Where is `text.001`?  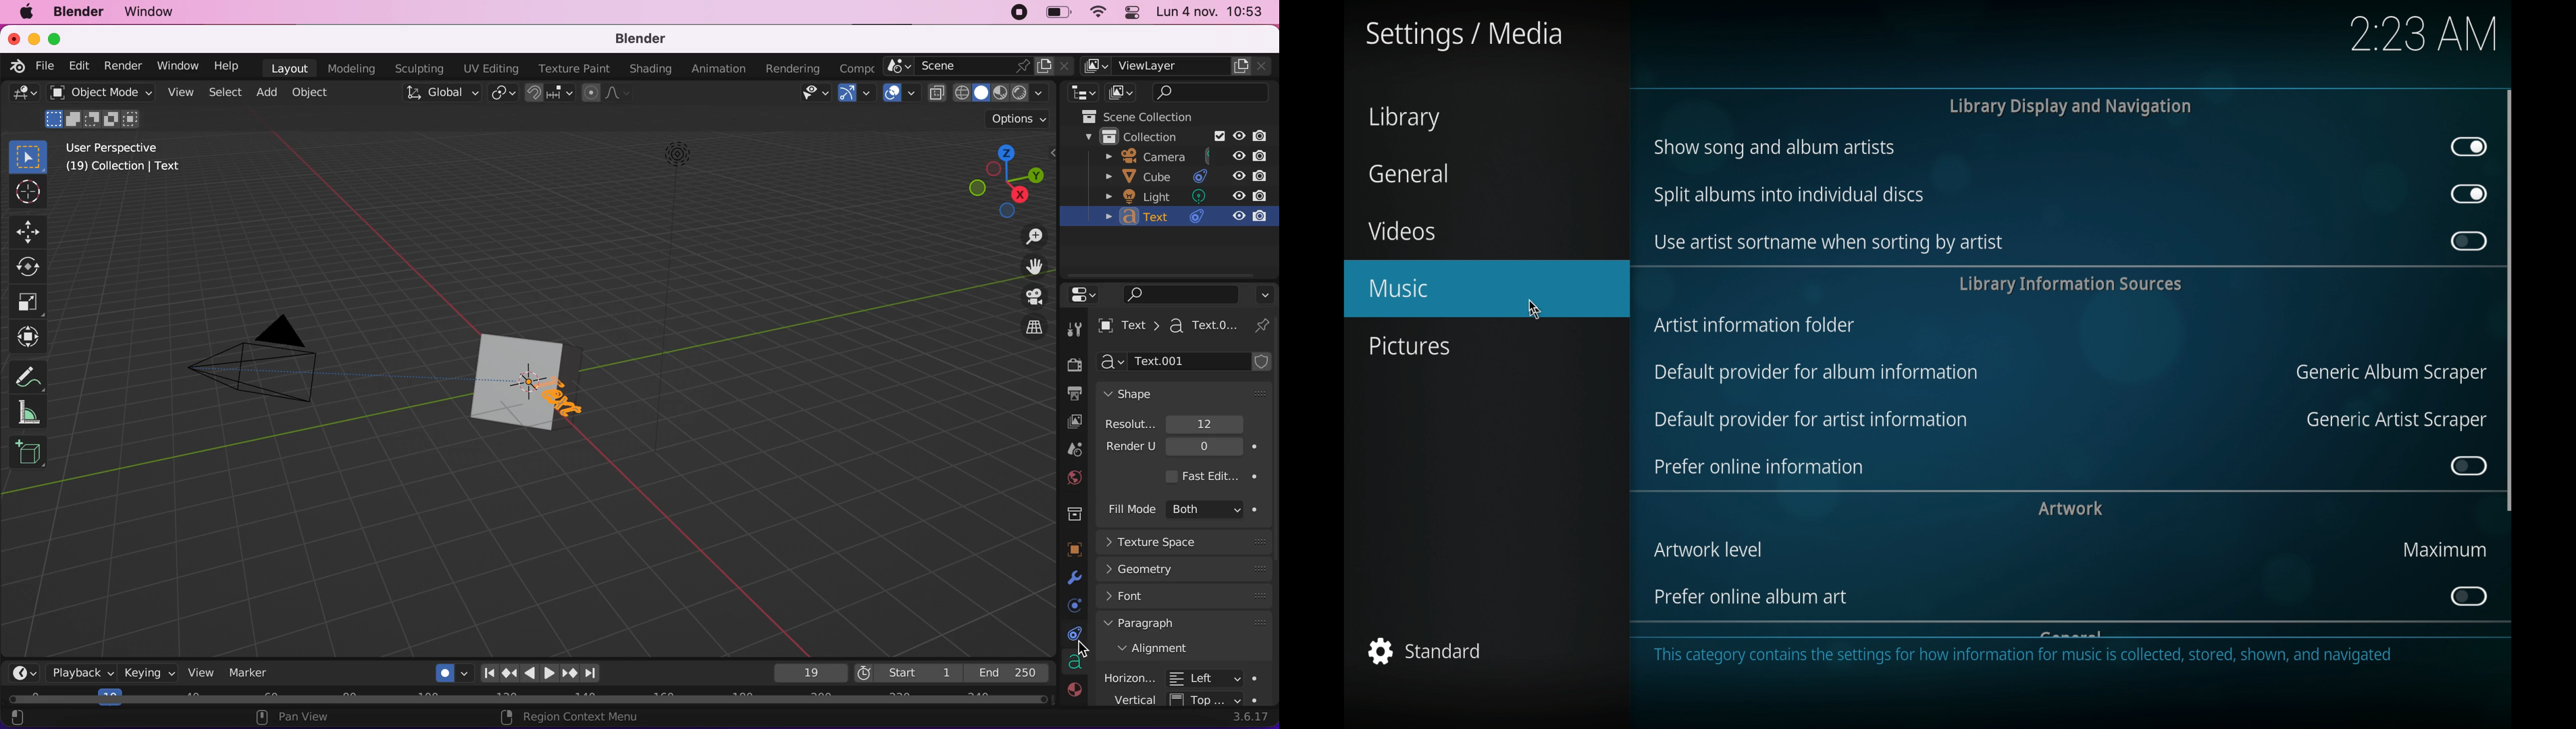 text.001 is located at coordinates (1189, 362).